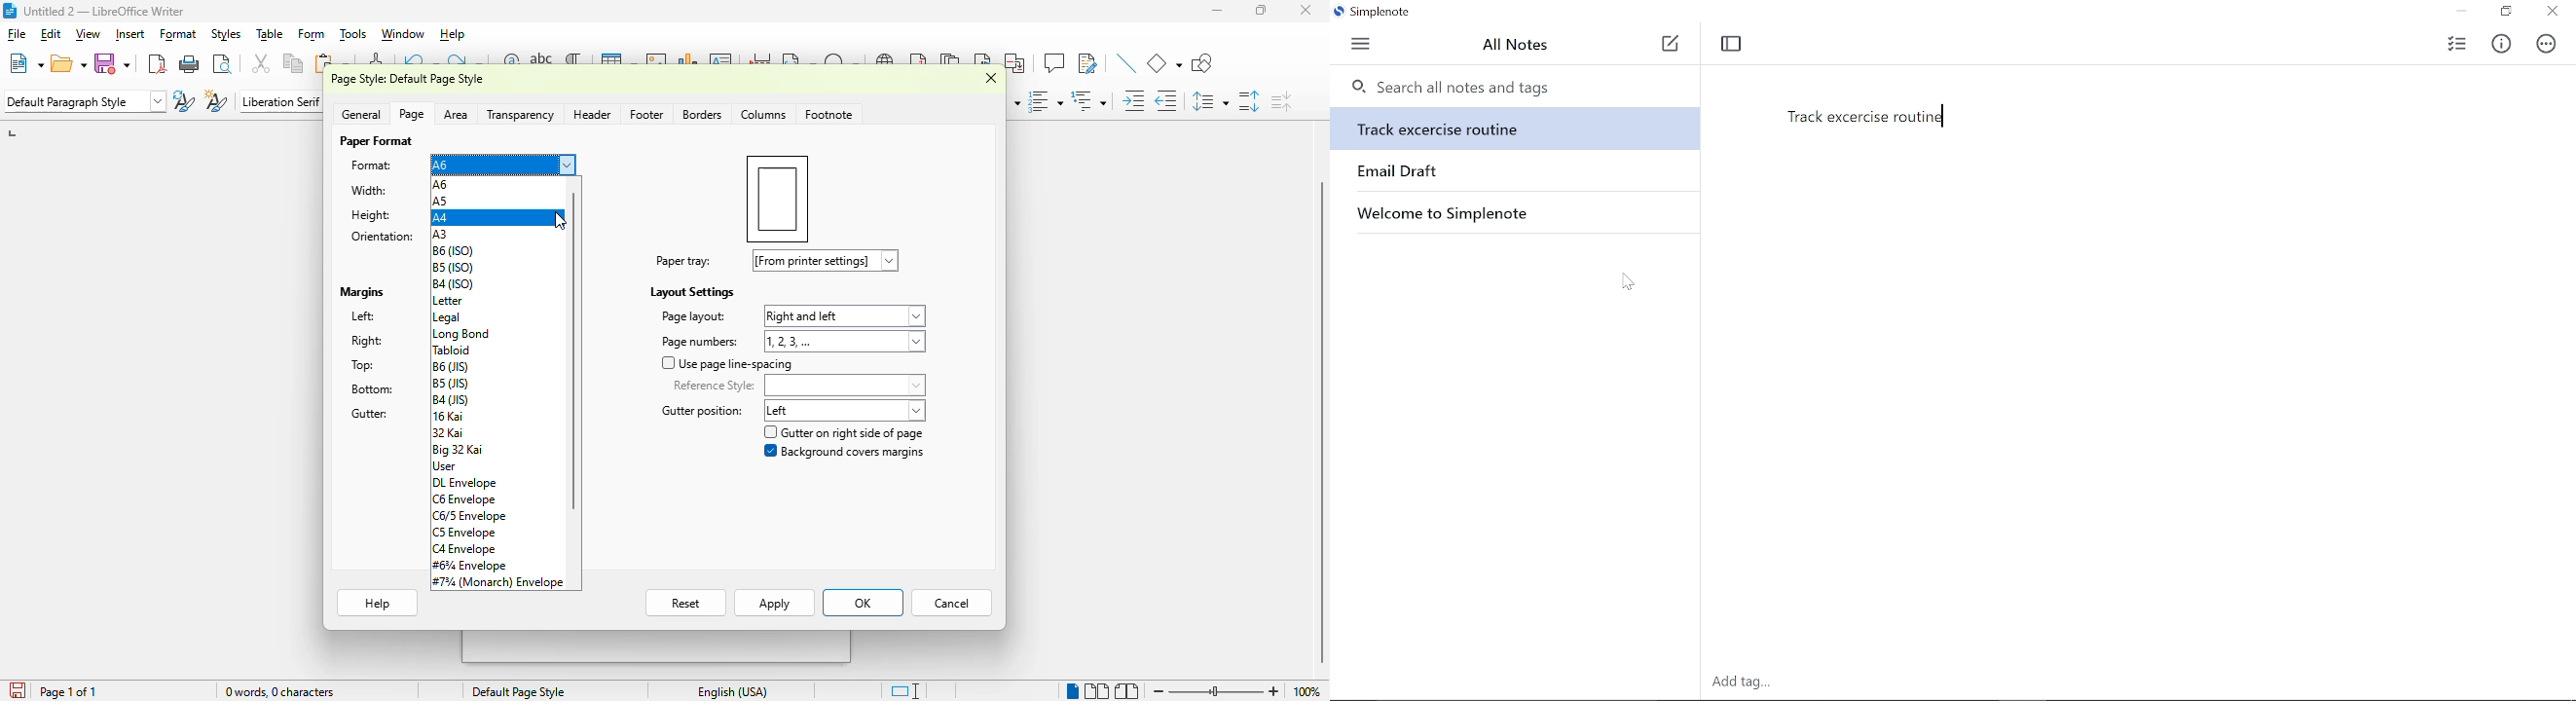 The height and width of the screenshot is (728, 2576). I want to click on footnote, so click(829, 114).